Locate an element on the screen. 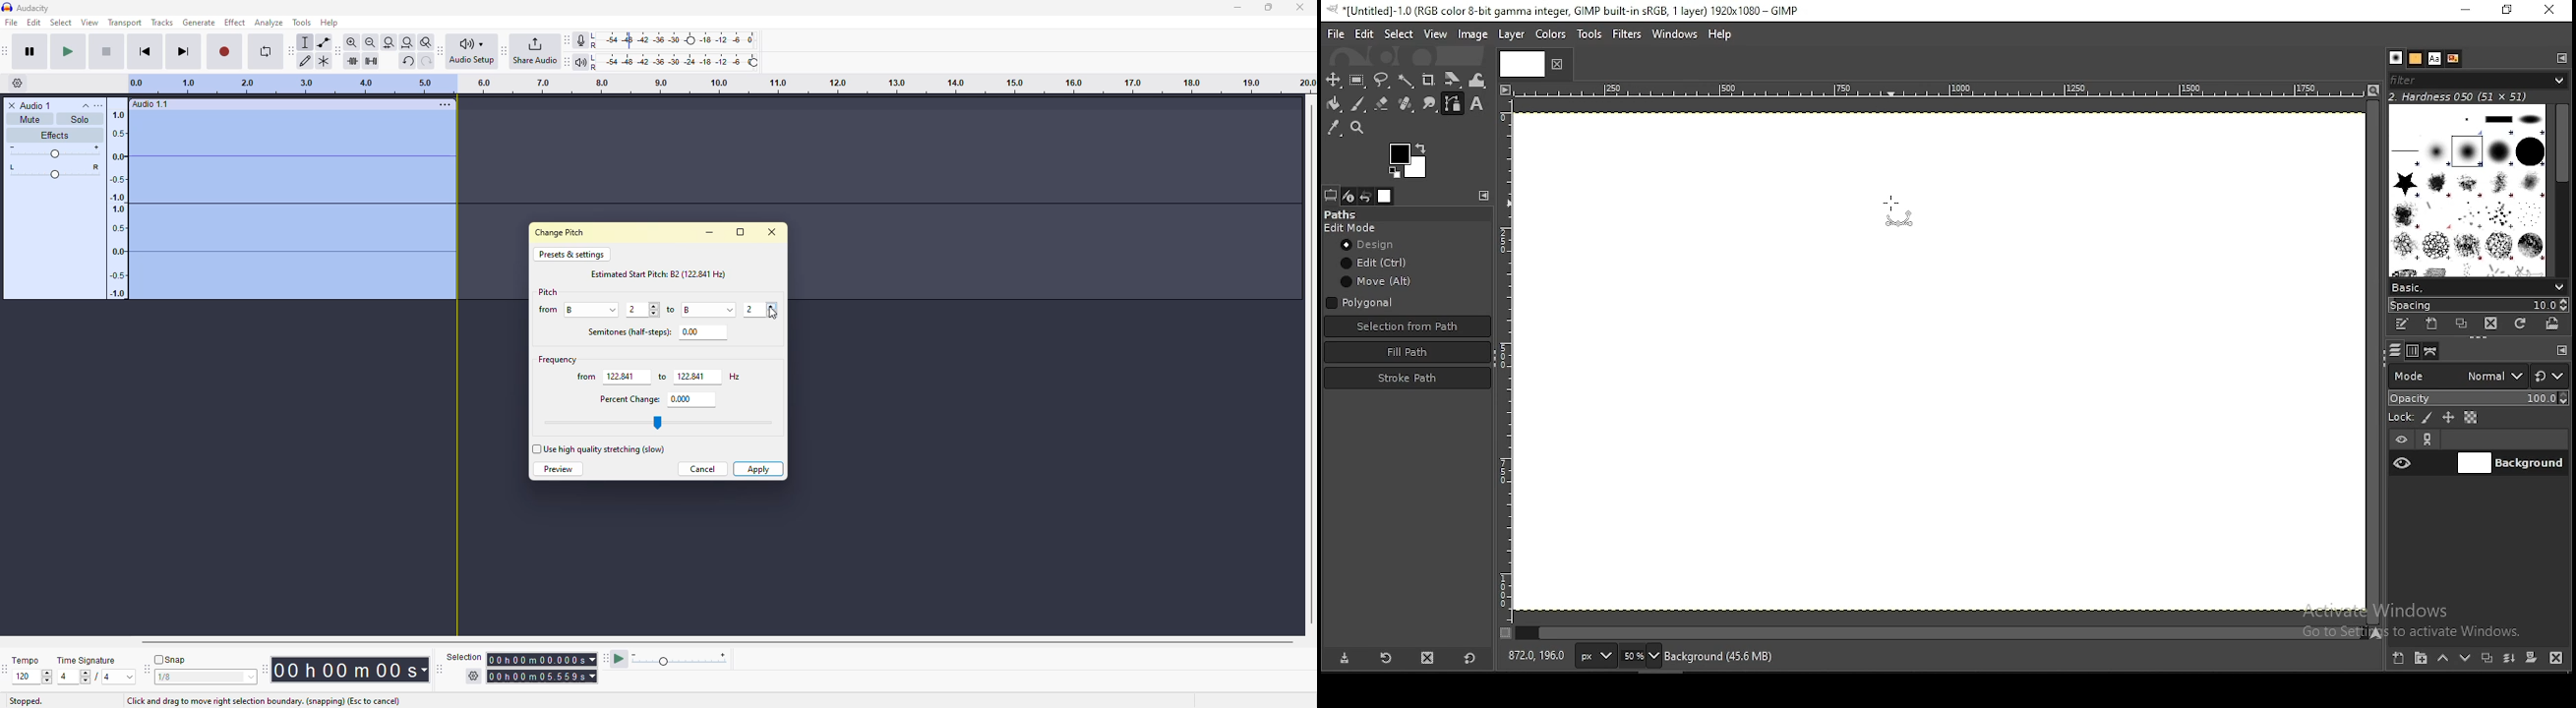 The height and width of the screenshot is (728, 2576). adjust is located at coordinates (654, 311).